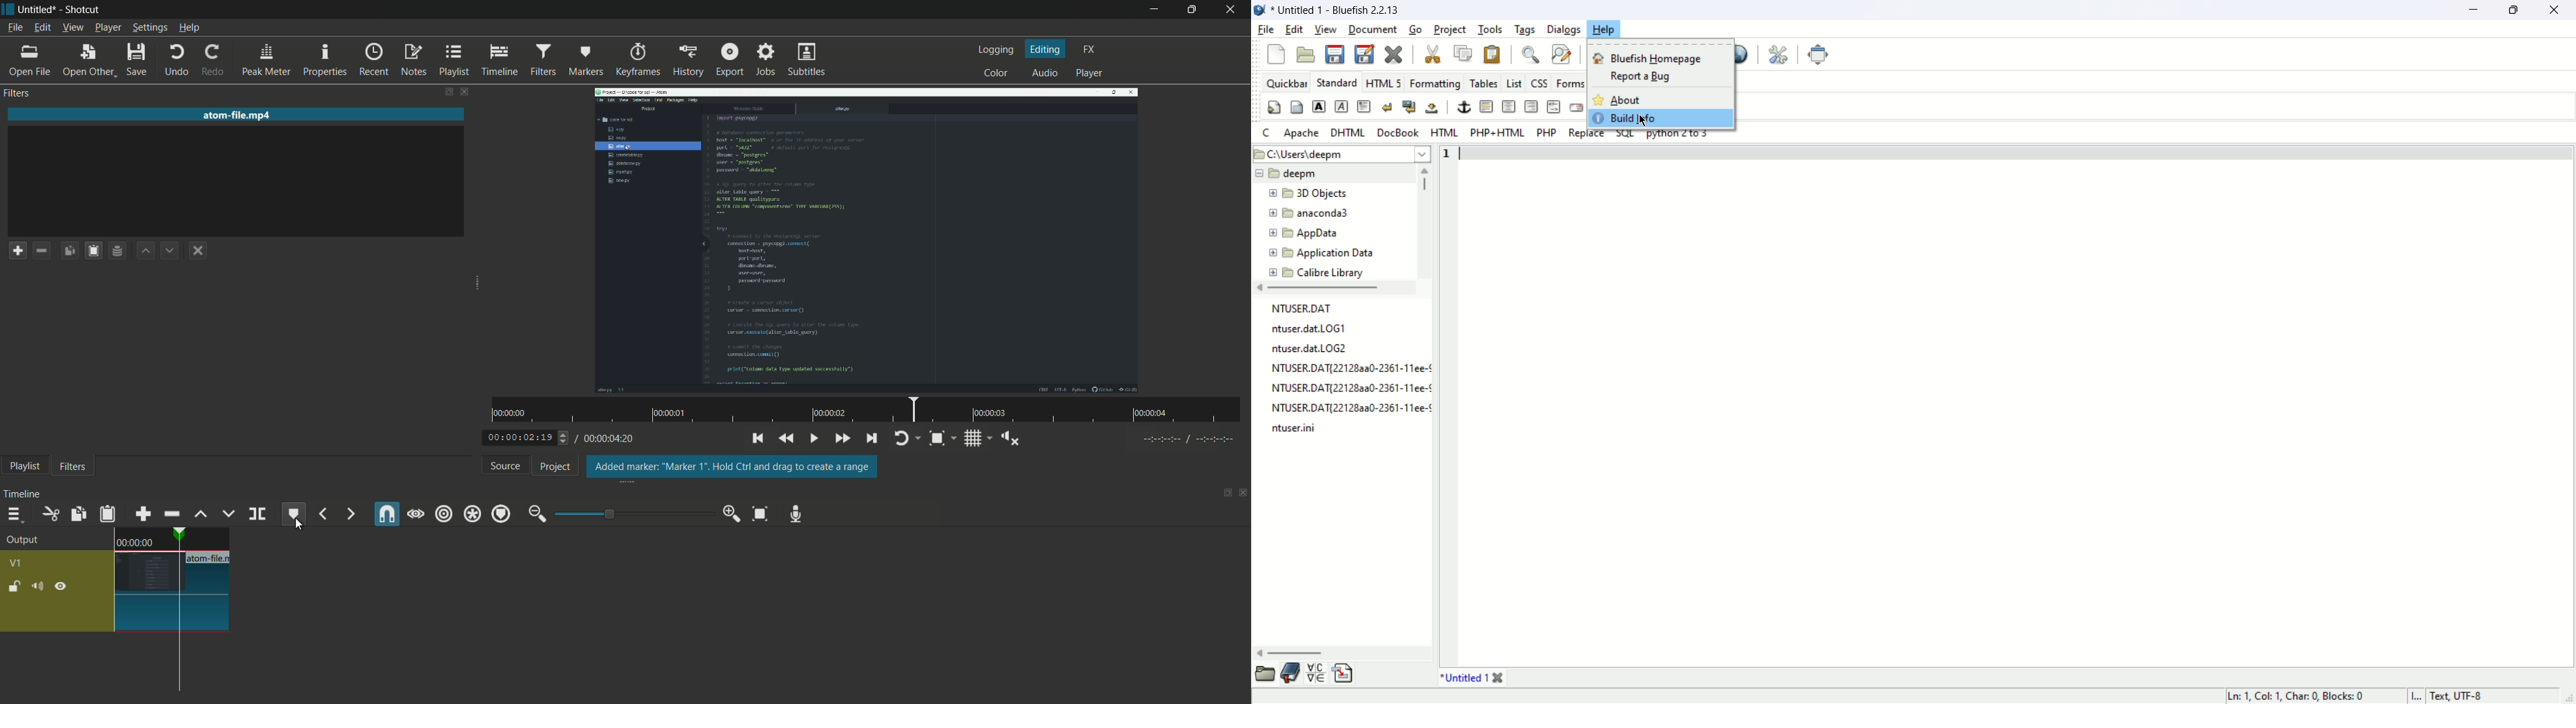  Describe the element at coordinates (2294, 696) in the screenshot. I see `cursor position` at that location.